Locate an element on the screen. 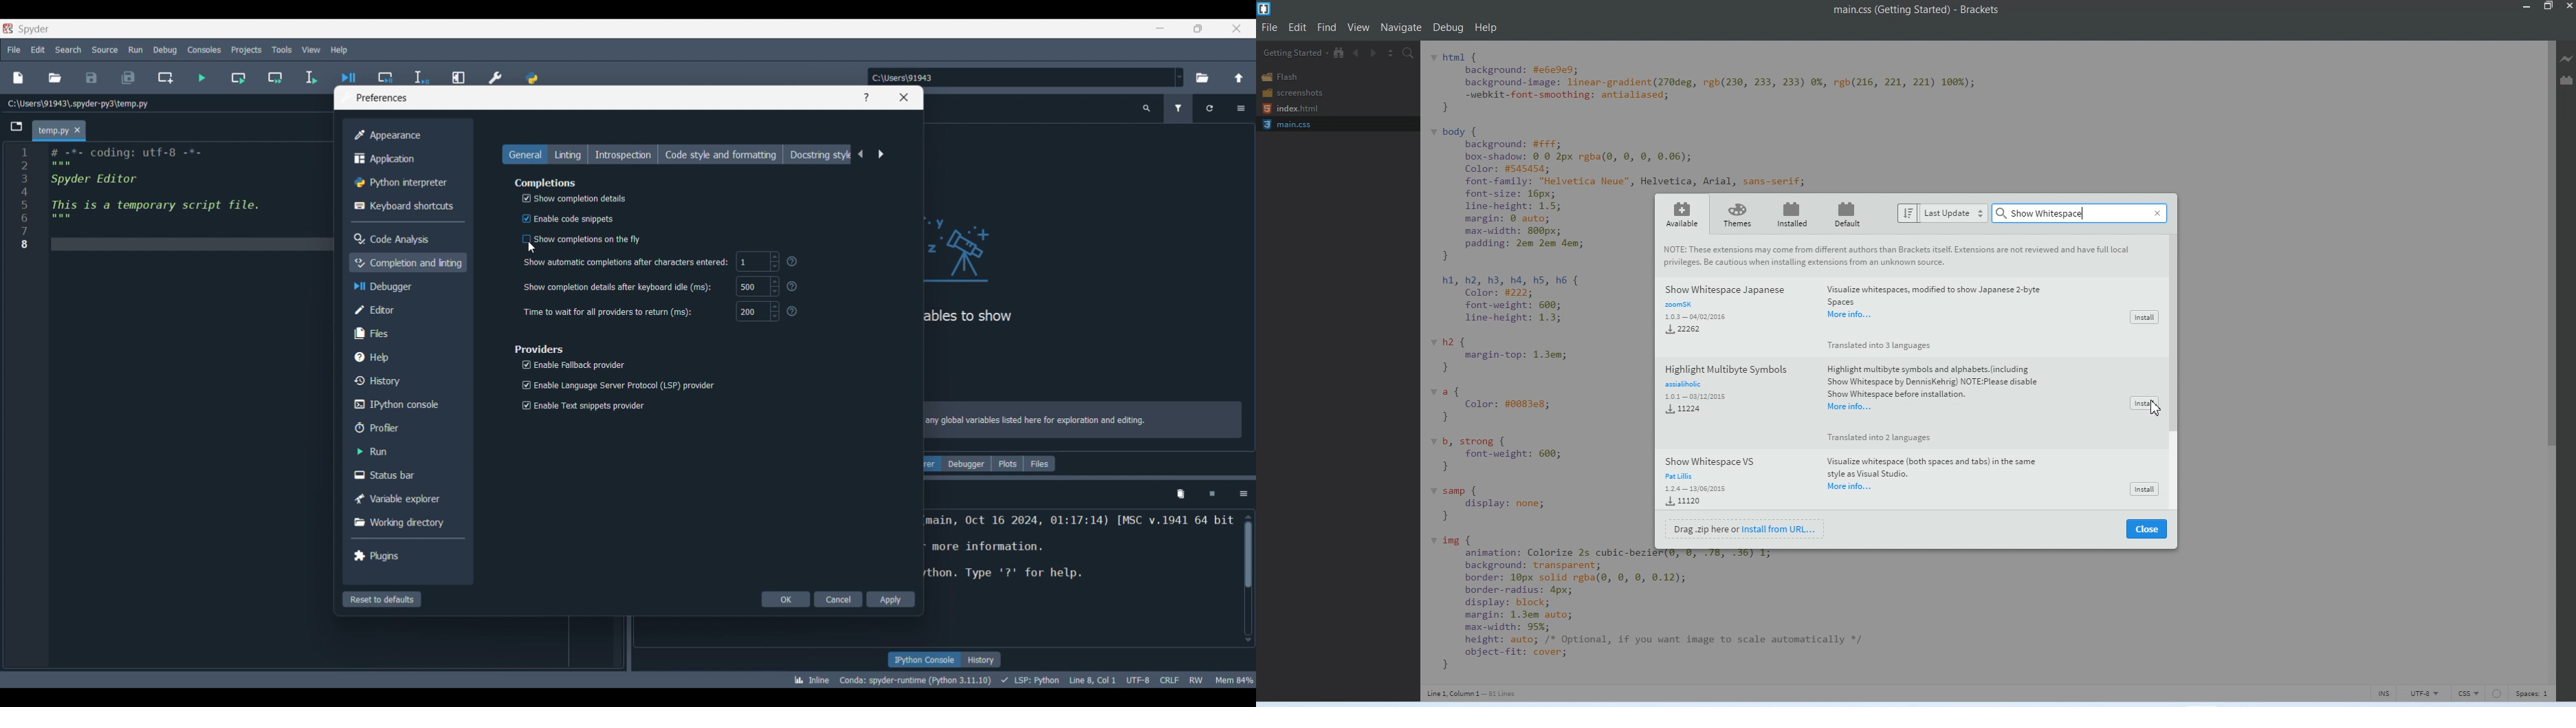 Image resolution: width=2576 pixels, height=728 pixels. Search variable names and types is located at coordinates (1146, 109).